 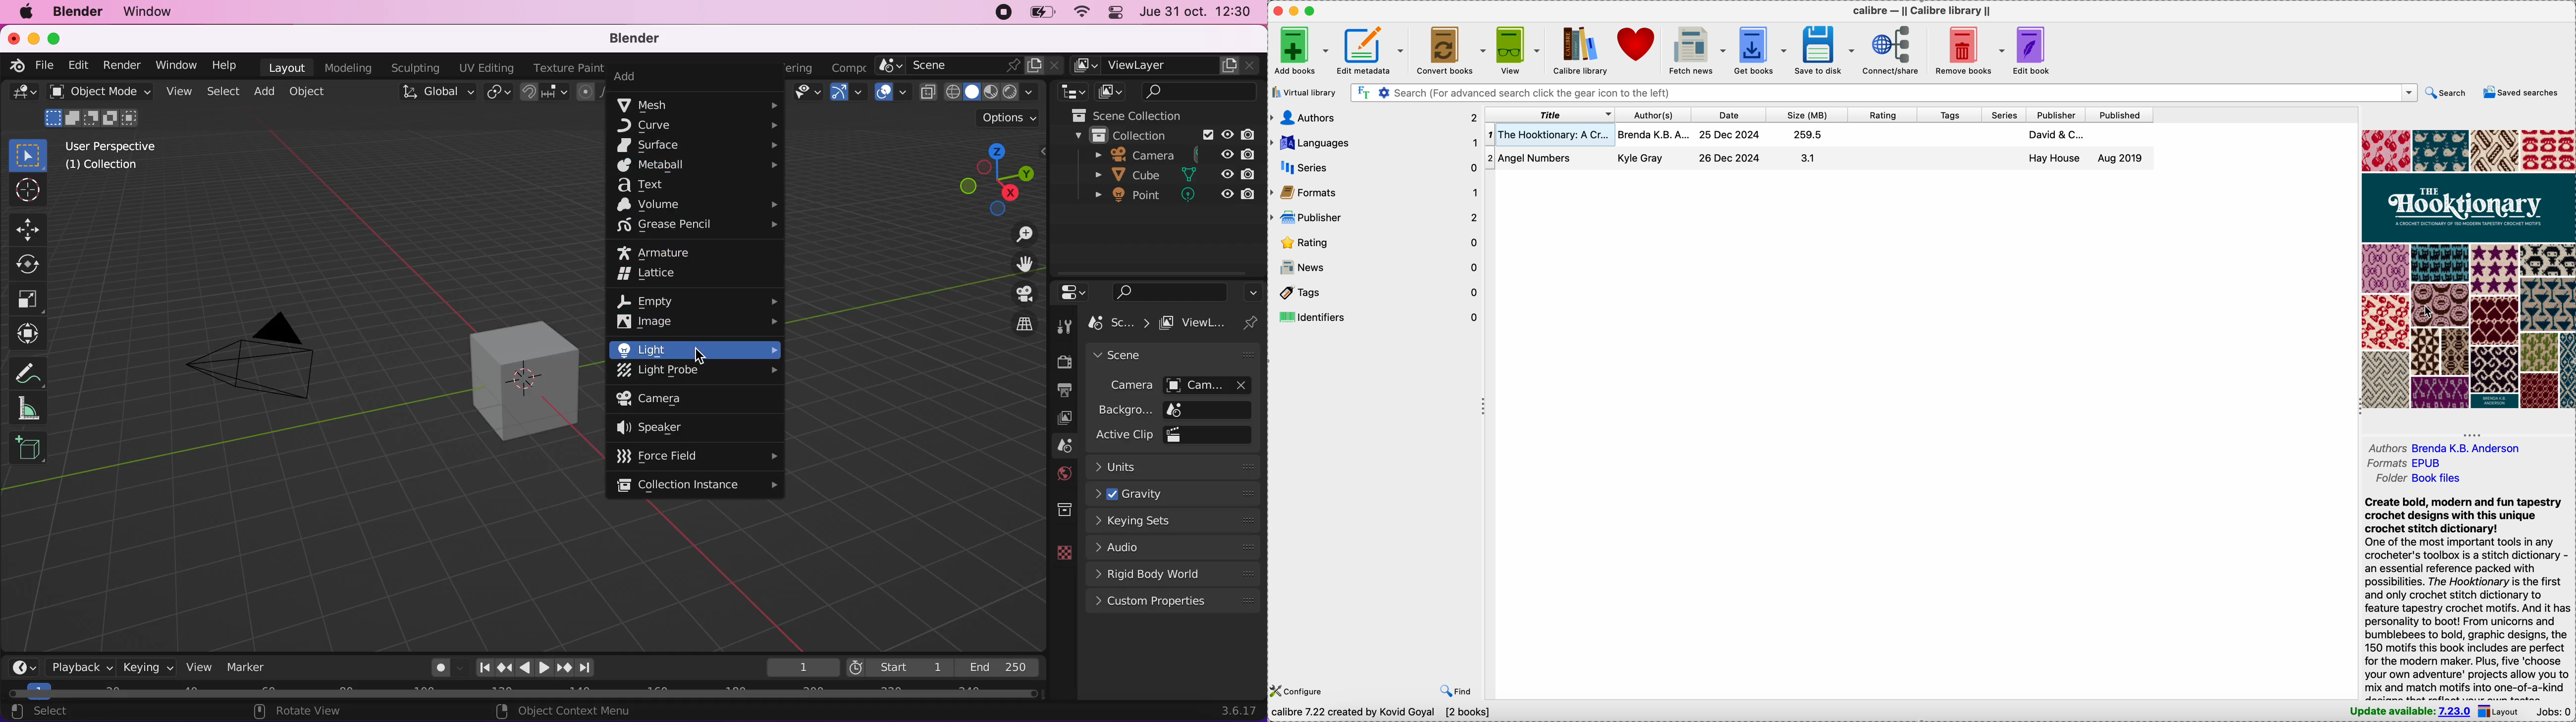 What do you see at coordinates (1949, 114) in the screenshot?
I see `tags` at bounding box center [1949, 114].